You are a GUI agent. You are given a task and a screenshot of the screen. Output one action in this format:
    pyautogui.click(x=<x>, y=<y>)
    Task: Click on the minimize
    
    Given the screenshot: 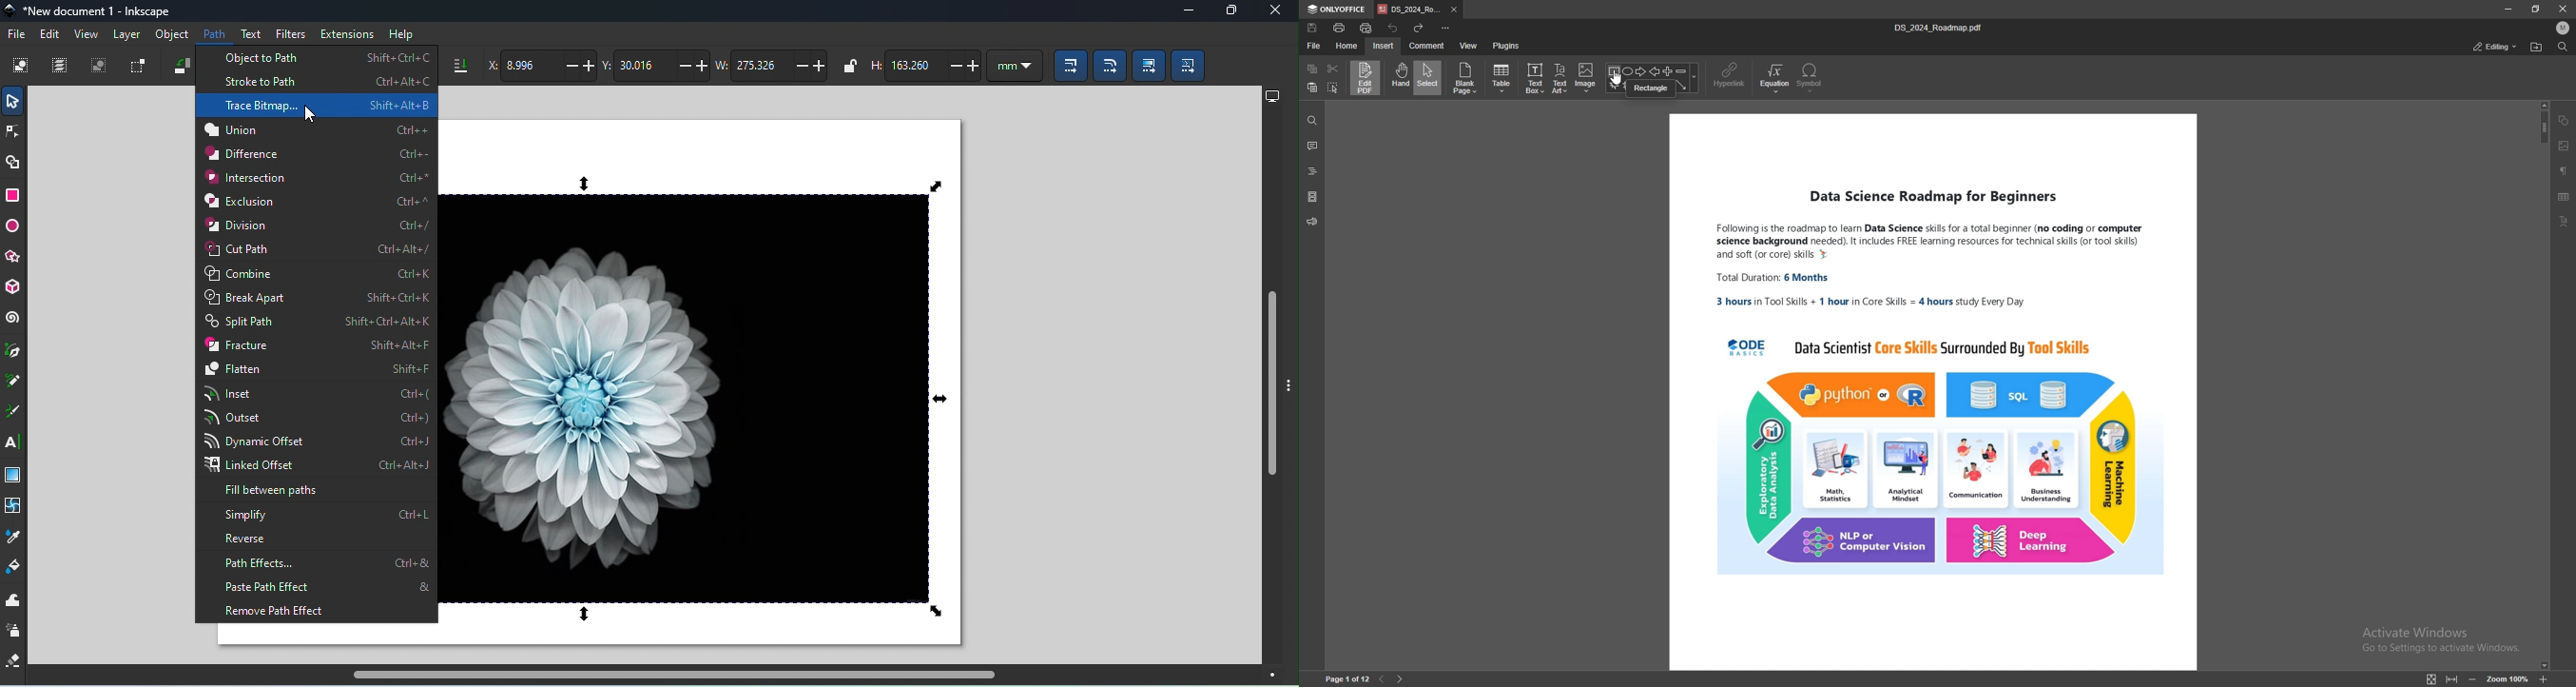 What is the action you would take?
    pyautogui.click(x=2507, y=9)
    